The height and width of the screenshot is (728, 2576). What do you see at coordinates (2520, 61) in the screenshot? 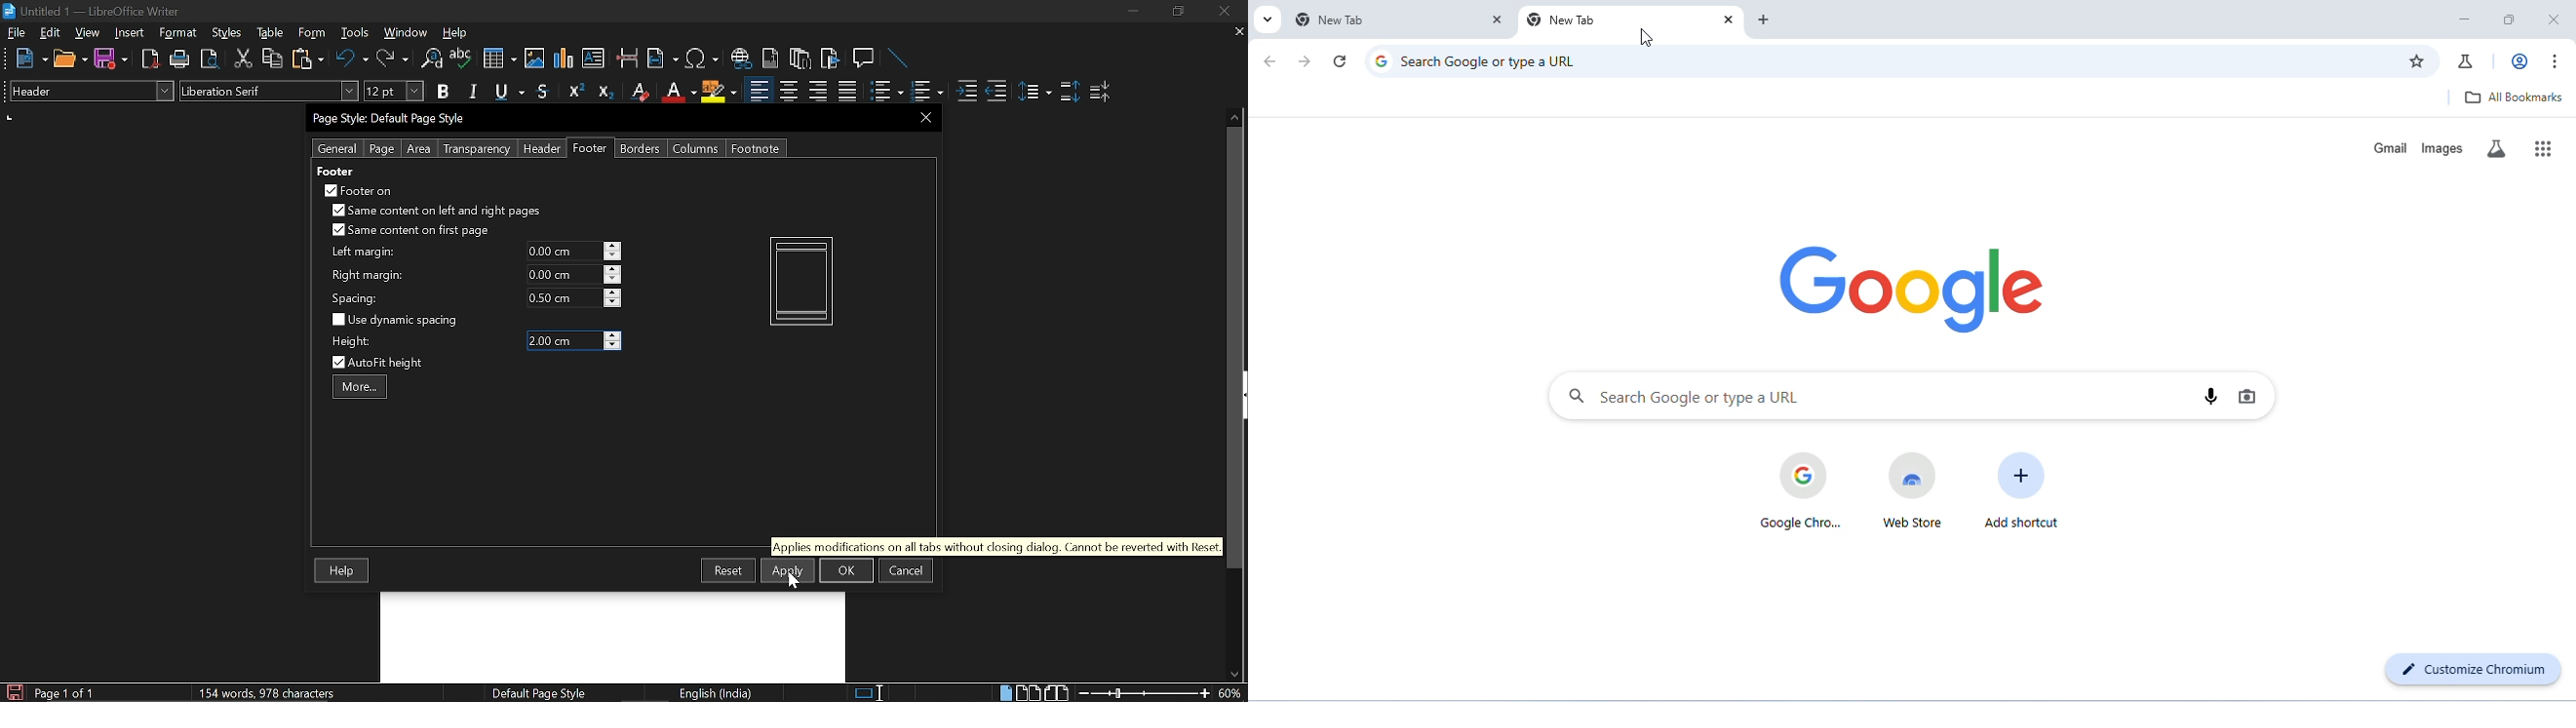
I see `account` at bounding box center [2520, 61].